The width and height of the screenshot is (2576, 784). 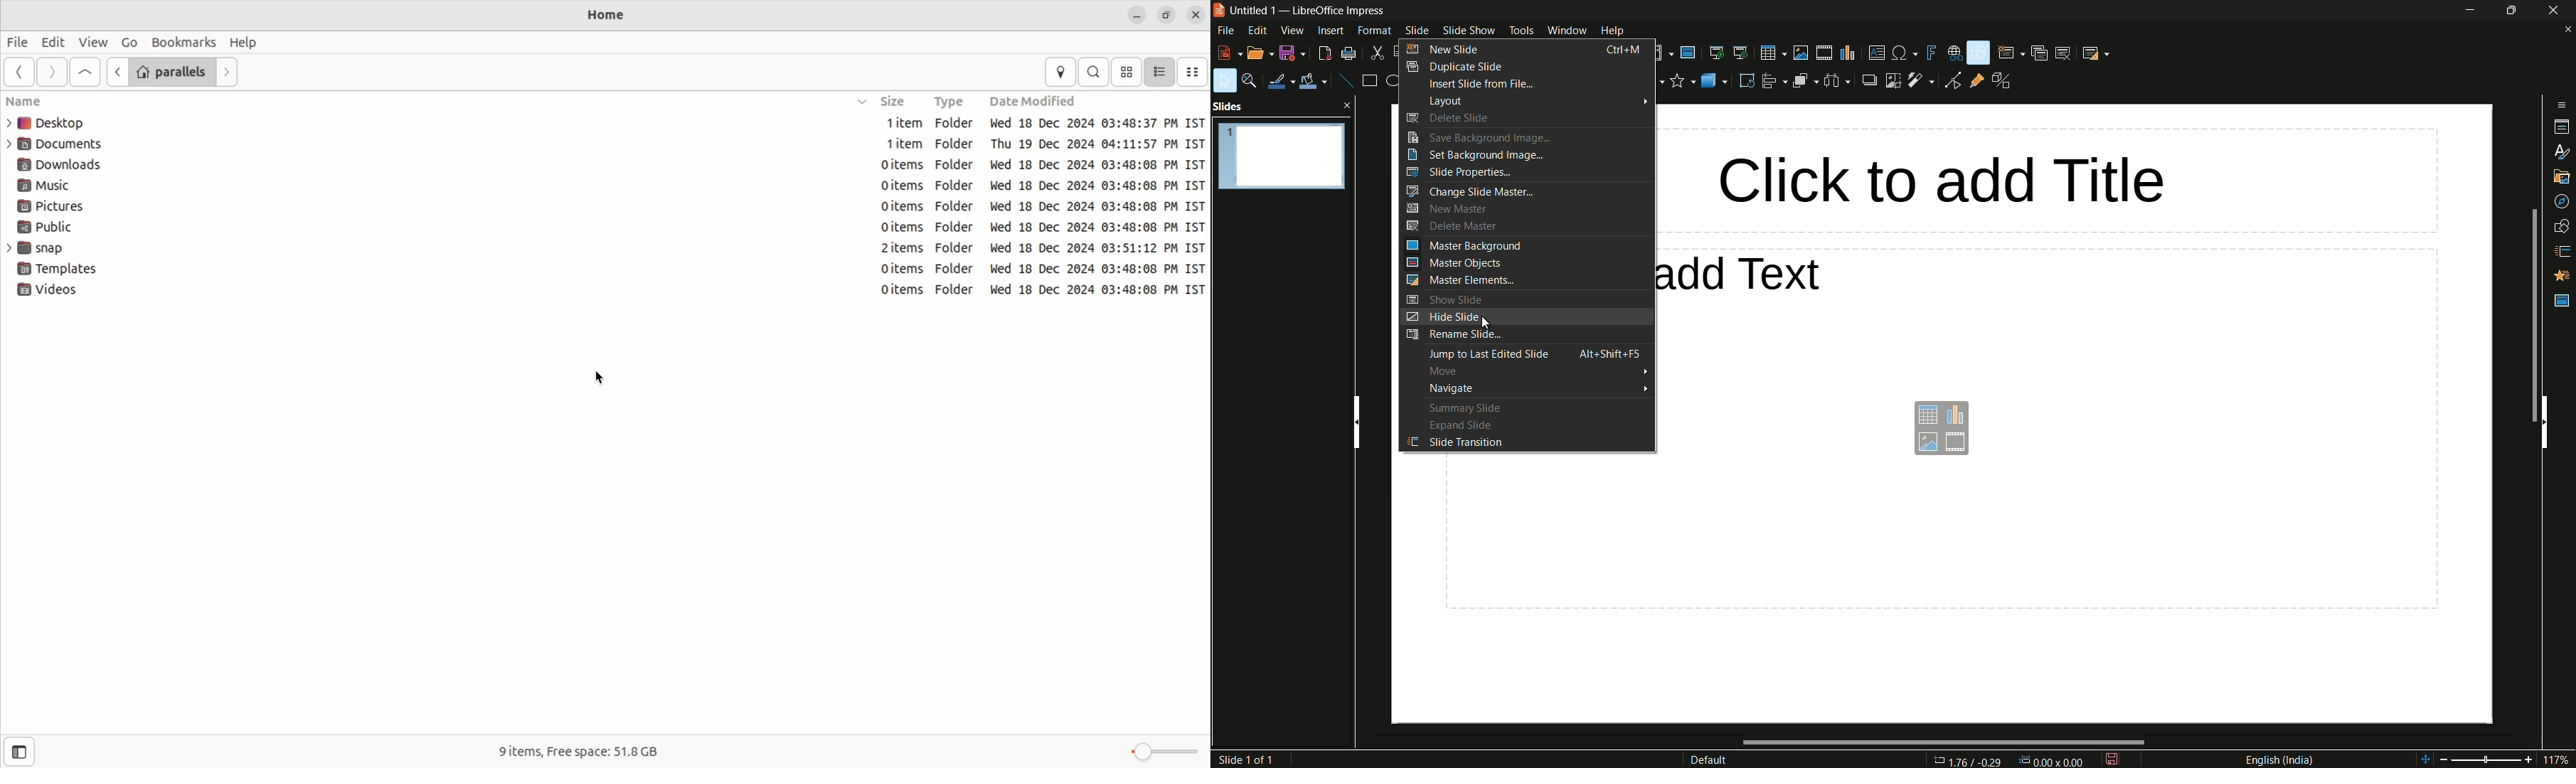 I want to click on scroll bar, so click(x=2534, y=316).